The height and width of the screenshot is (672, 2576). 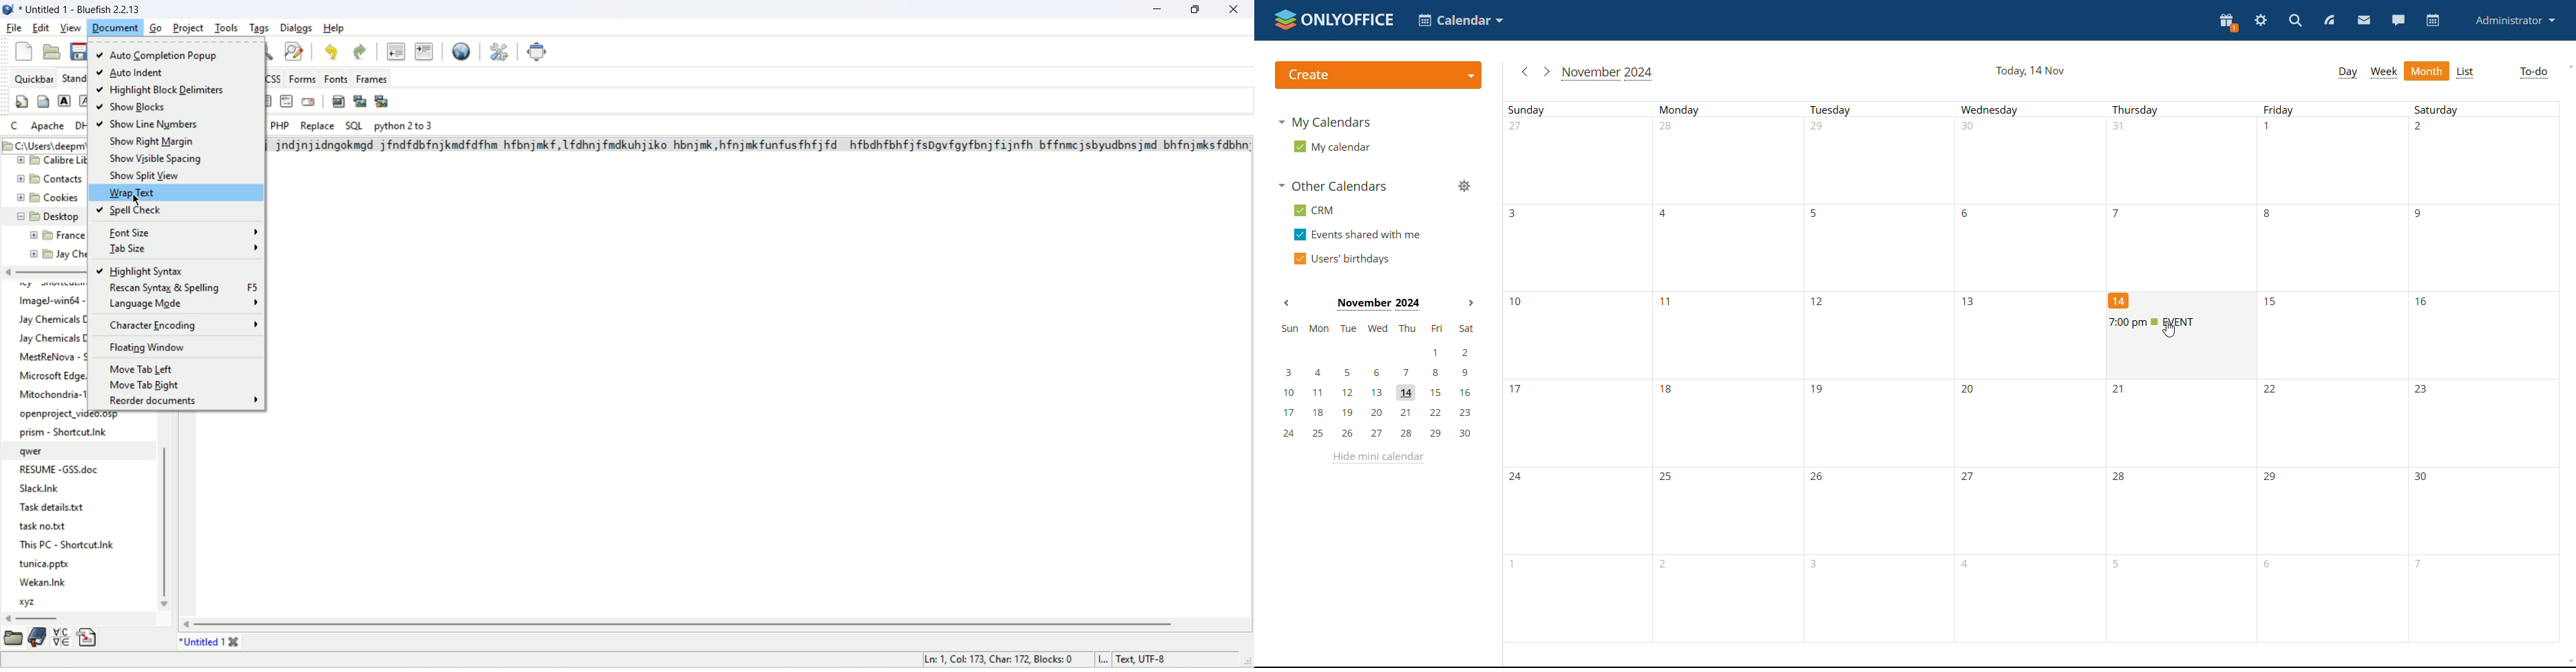 What do you see at coordinates (47, 489) in the screenshot?
I see `Slack.Ink` at bounding box center [47, 489].